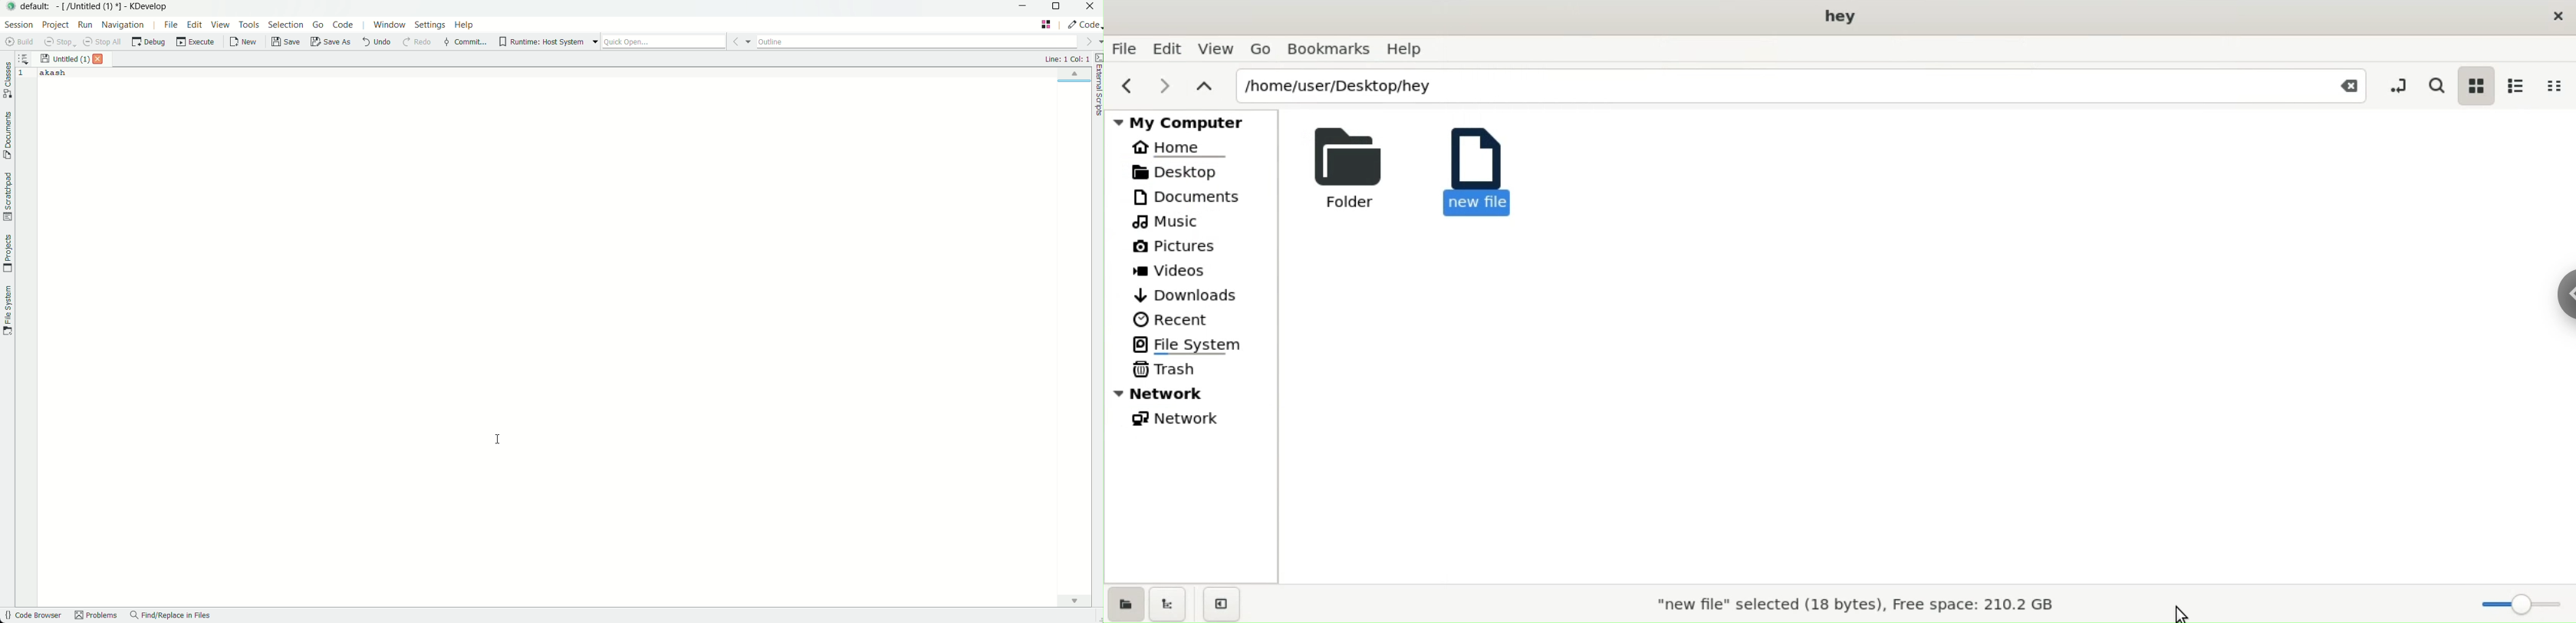  I want to click on Edit, so click(1168, 48).